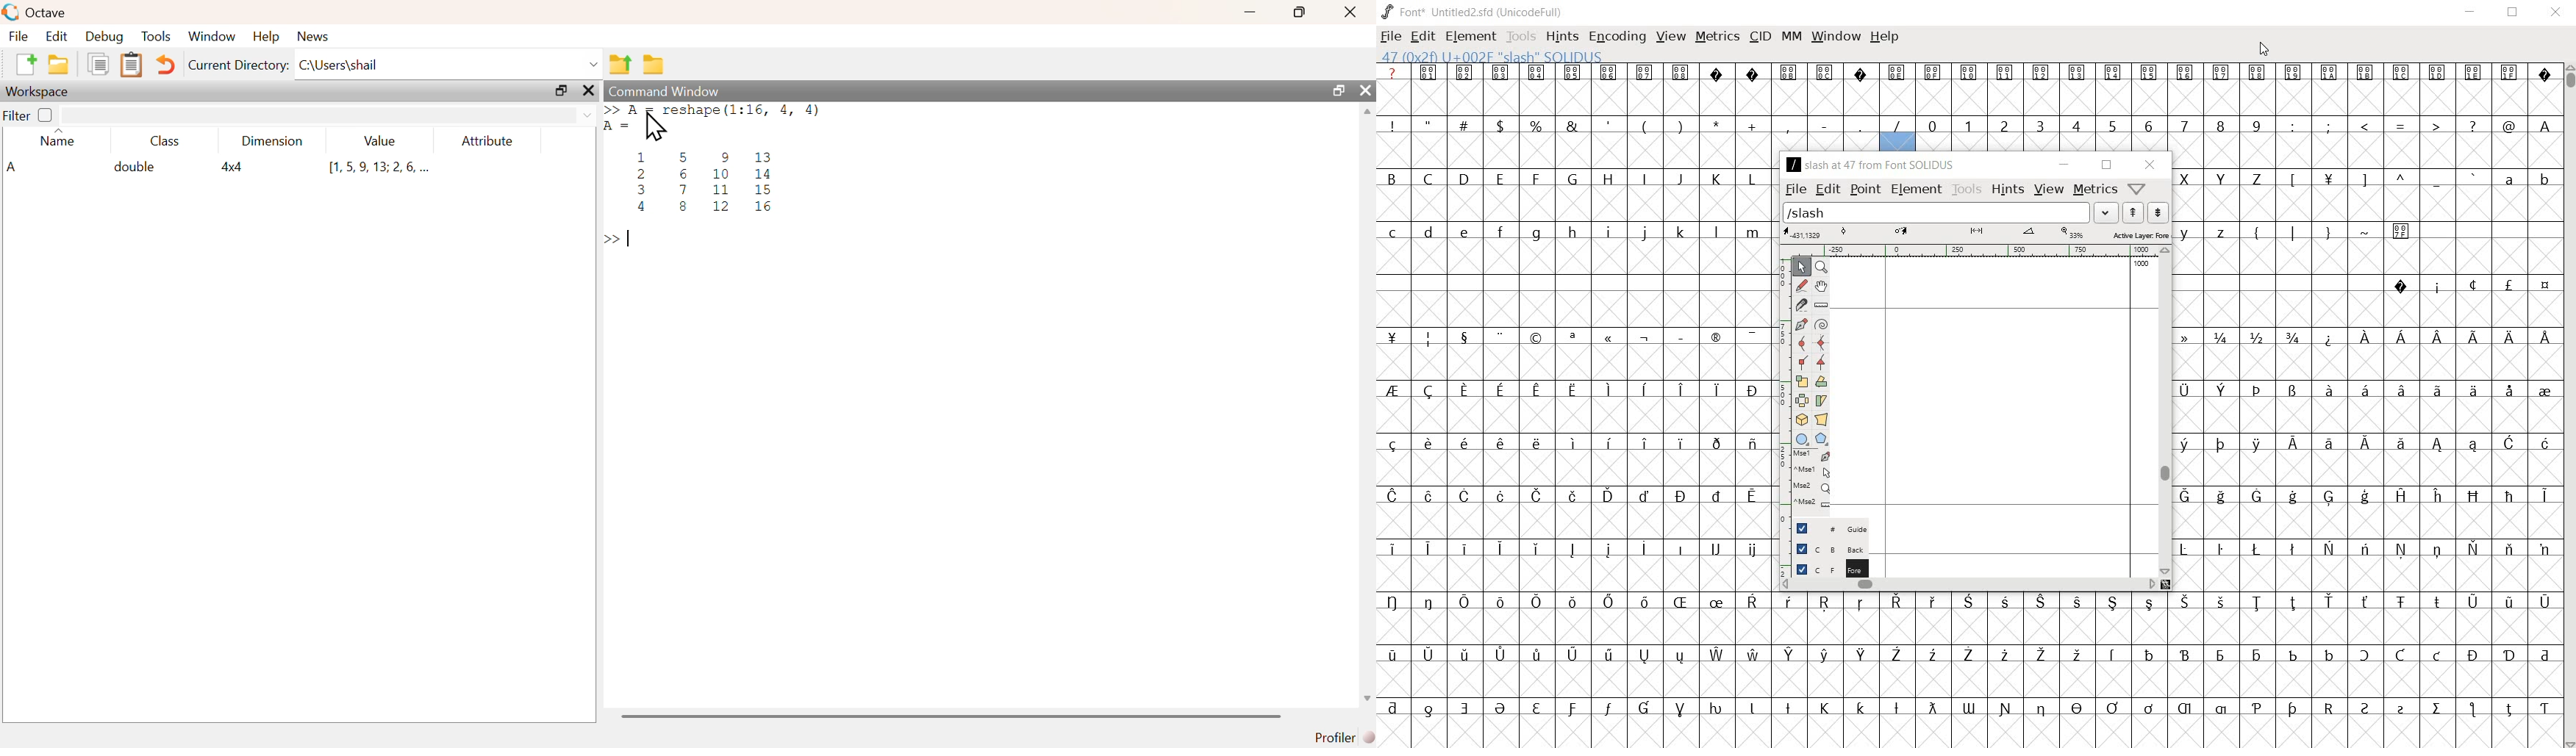 This screenshot has width=2576, height=756. Describe the element at coordinates (1572, 203) in the screenshot. I see `empty cells` at that location.